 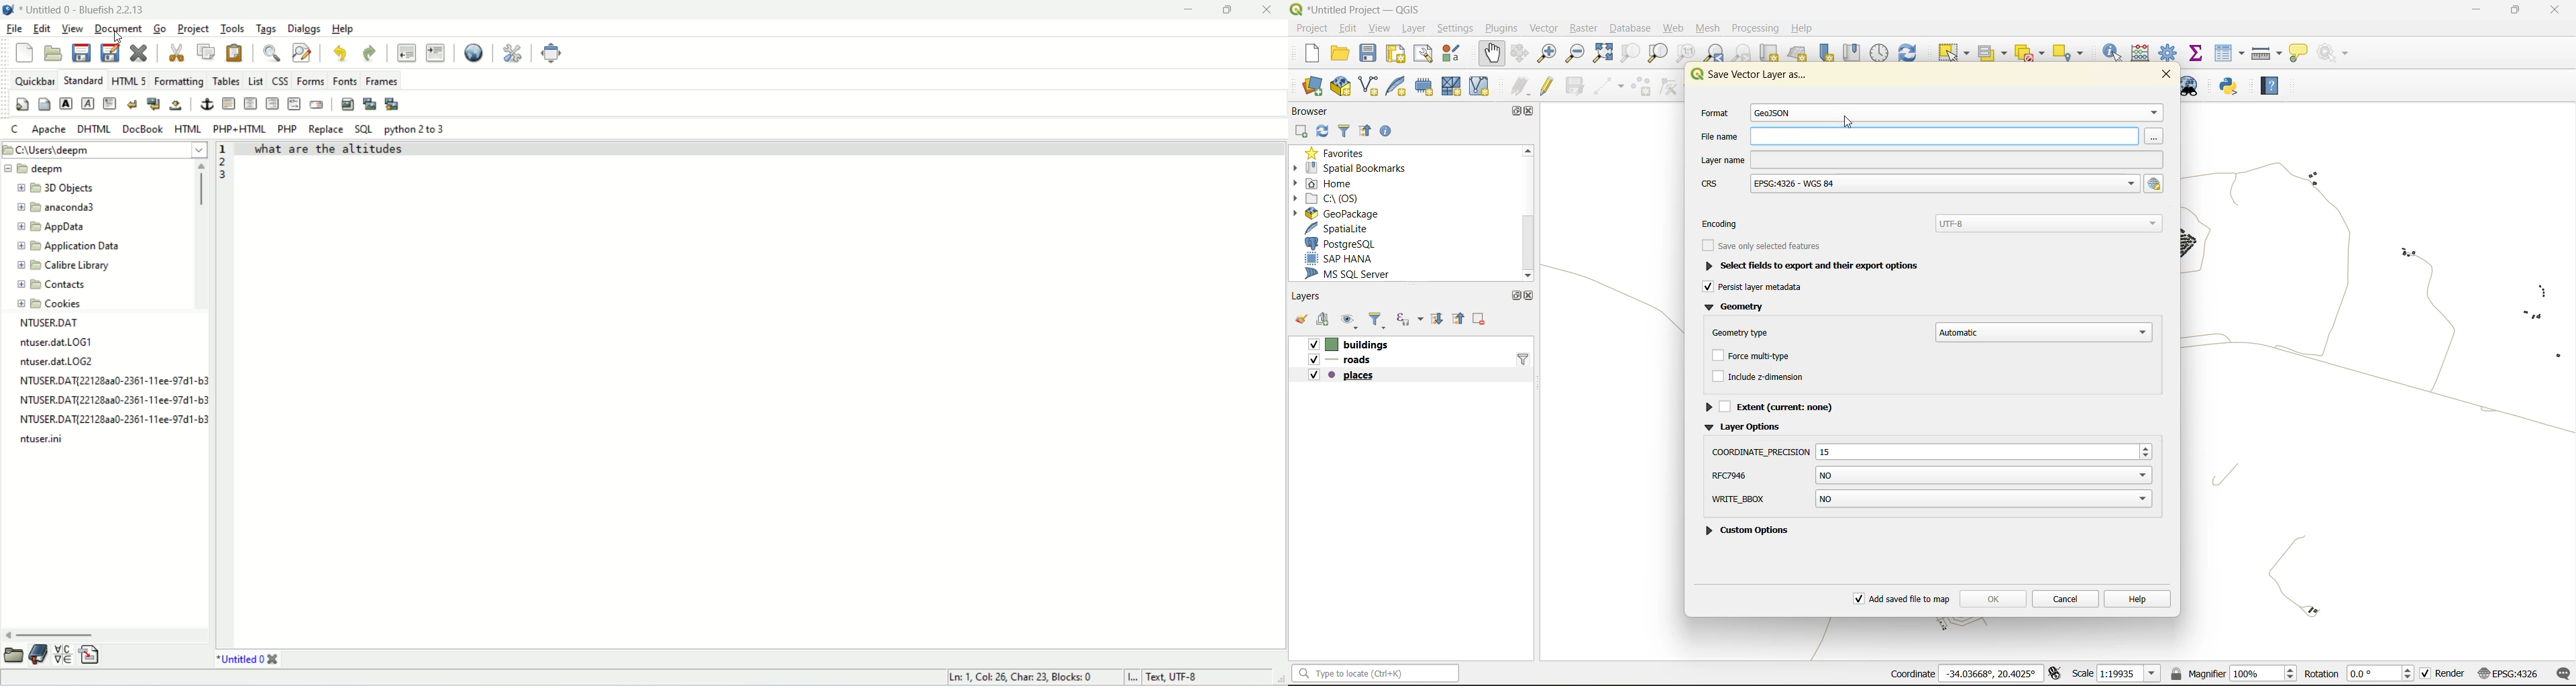 What do you see at coordinates (66, 103) in the screenshot?
I see `strong` at bounding box center [66, 103].